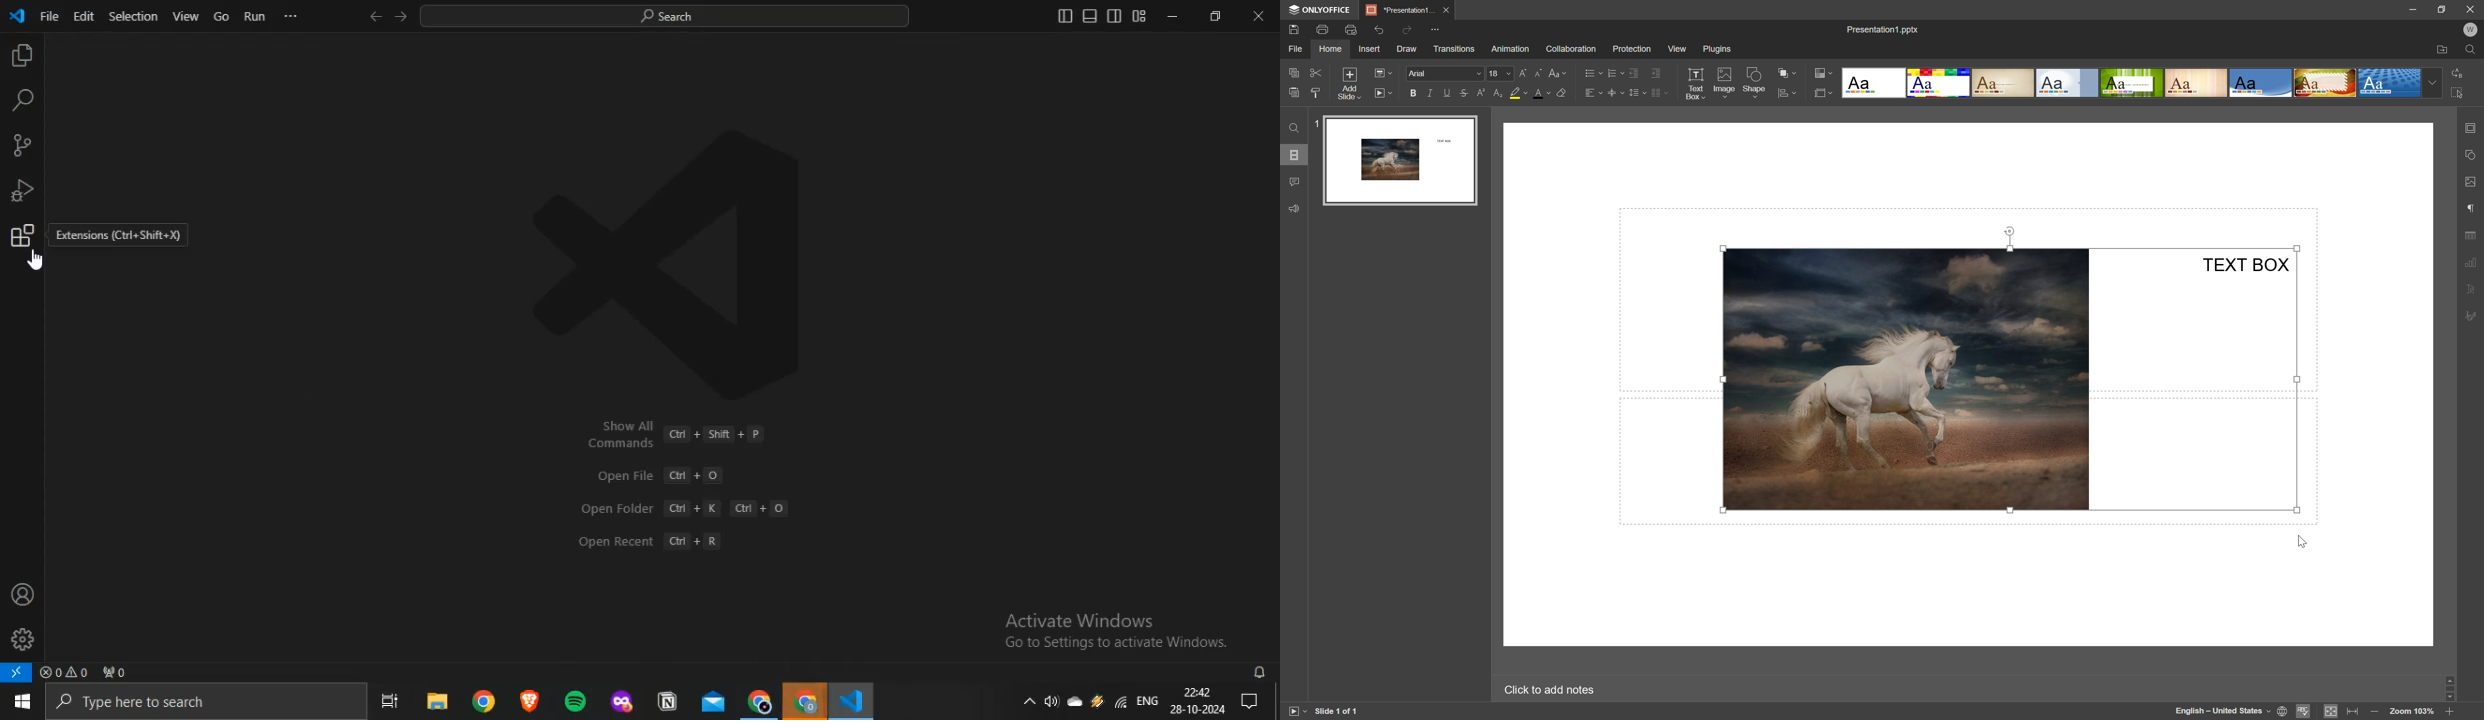 The width and height of the screenshot is (2492, 728). Describe the element at coordinates (2392, 84) in the screenshot. I see `Dotted` at that location.